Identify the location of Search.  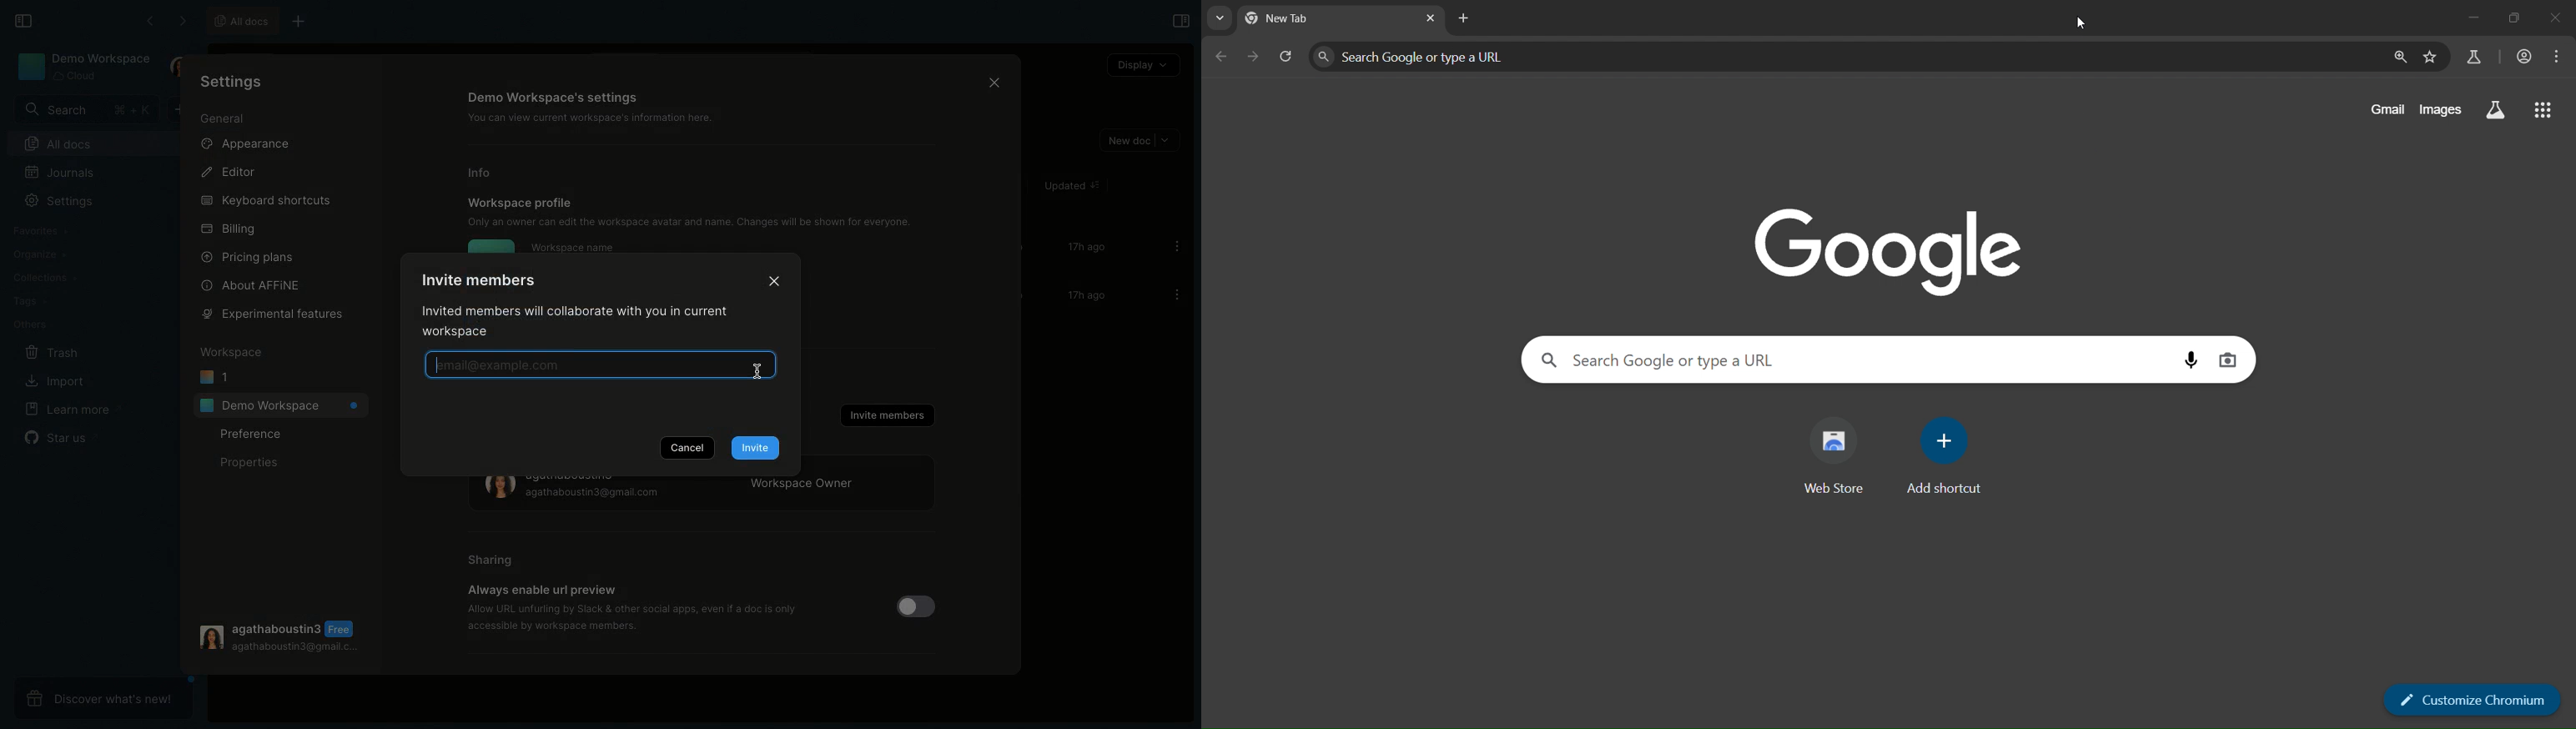
(84, 109).